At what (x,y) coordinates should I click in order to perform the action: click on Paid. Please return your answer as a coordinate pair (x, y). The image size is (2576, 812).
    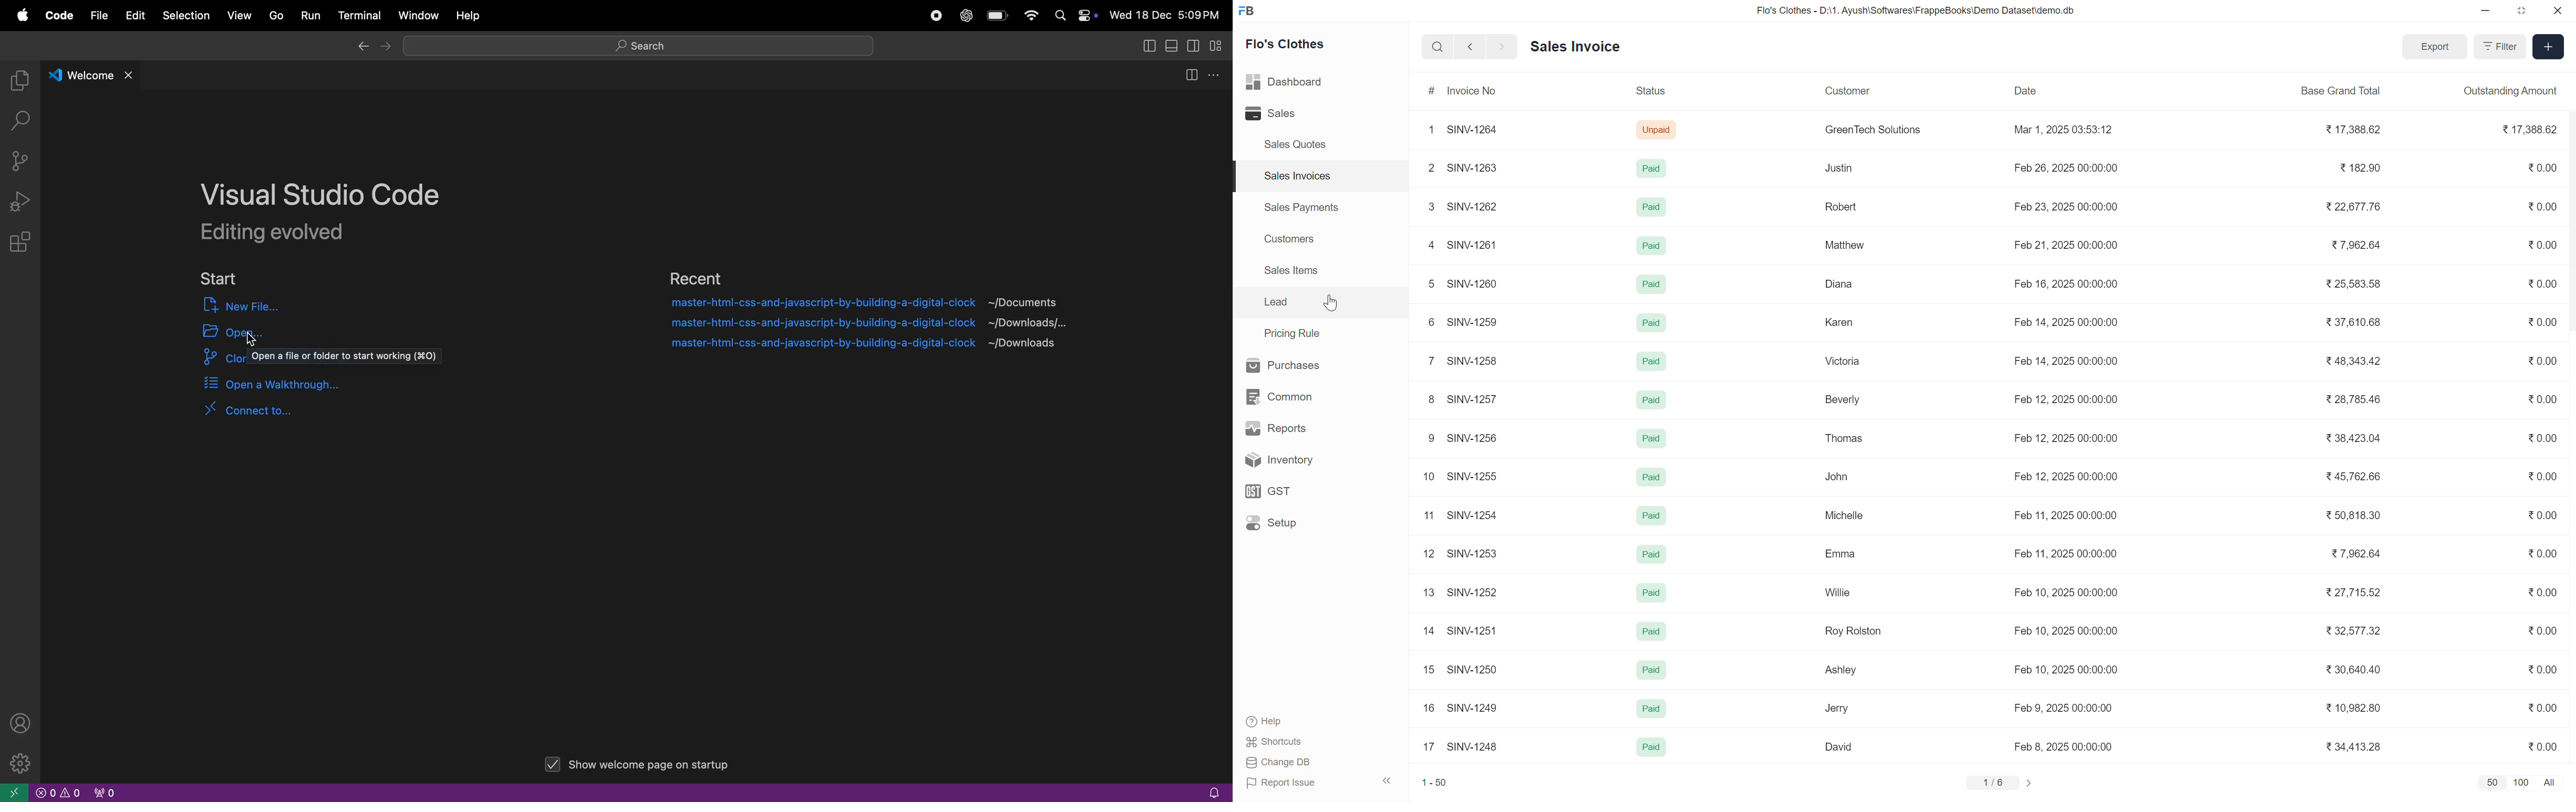
    Looking at the image, I should click on (1652, 671).